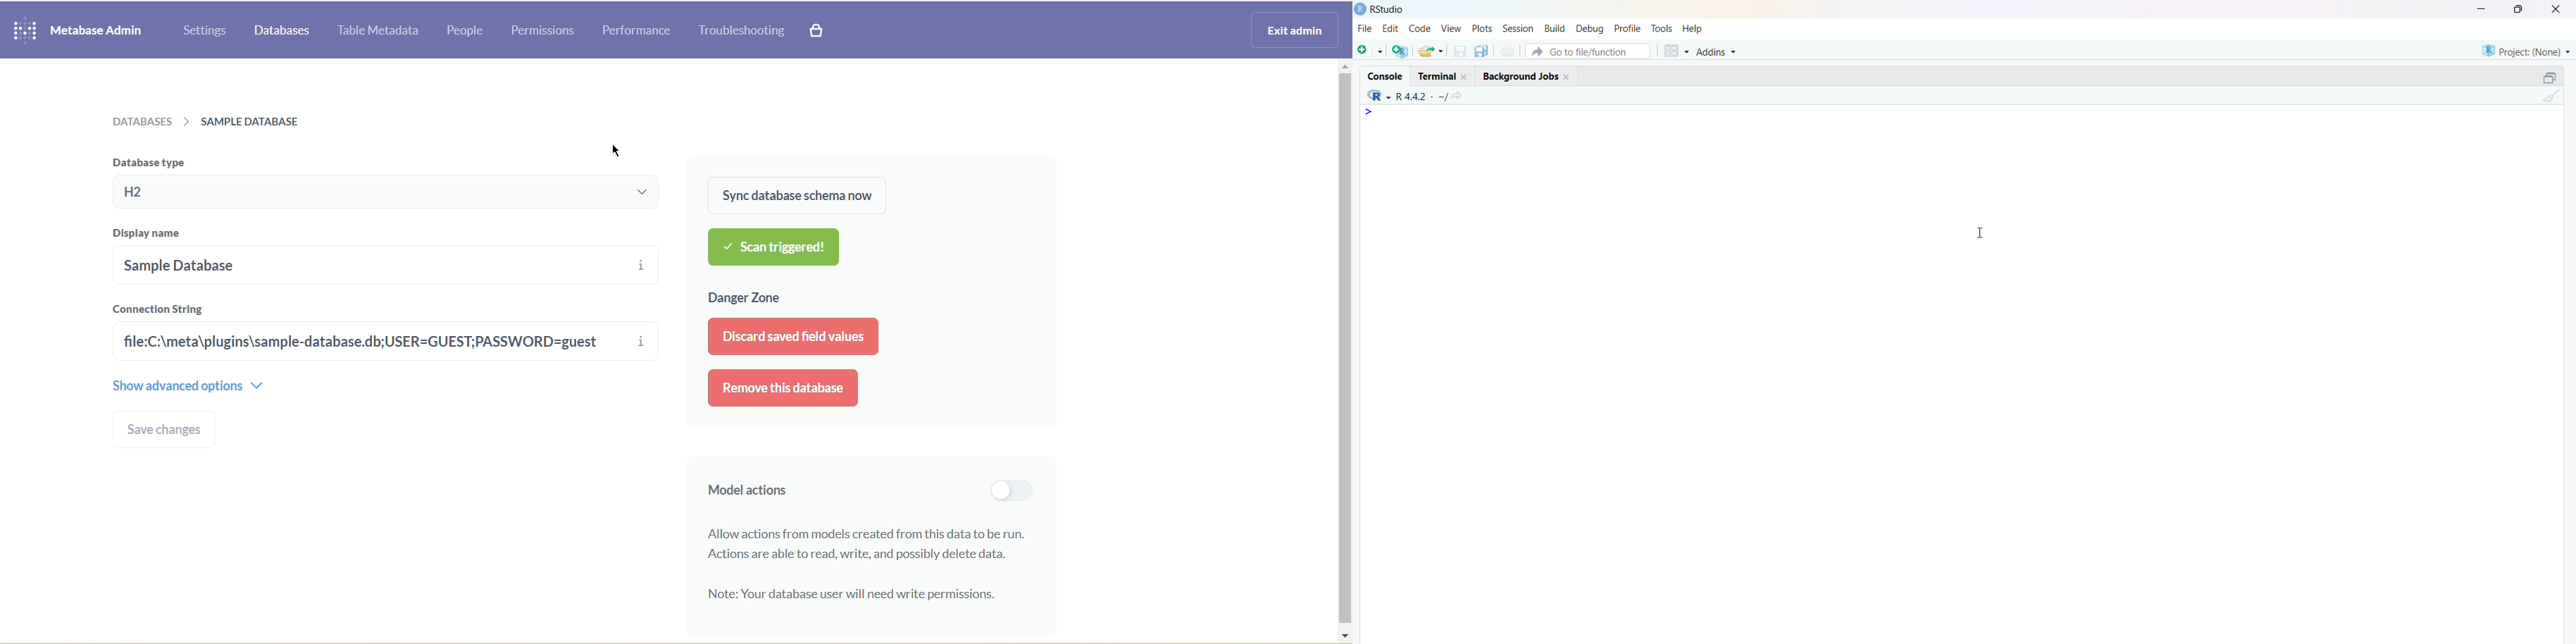  What do you see at coordinates (1981, 233) in the screenshot?
I see `cursor` at bounding box center [1981, 233].